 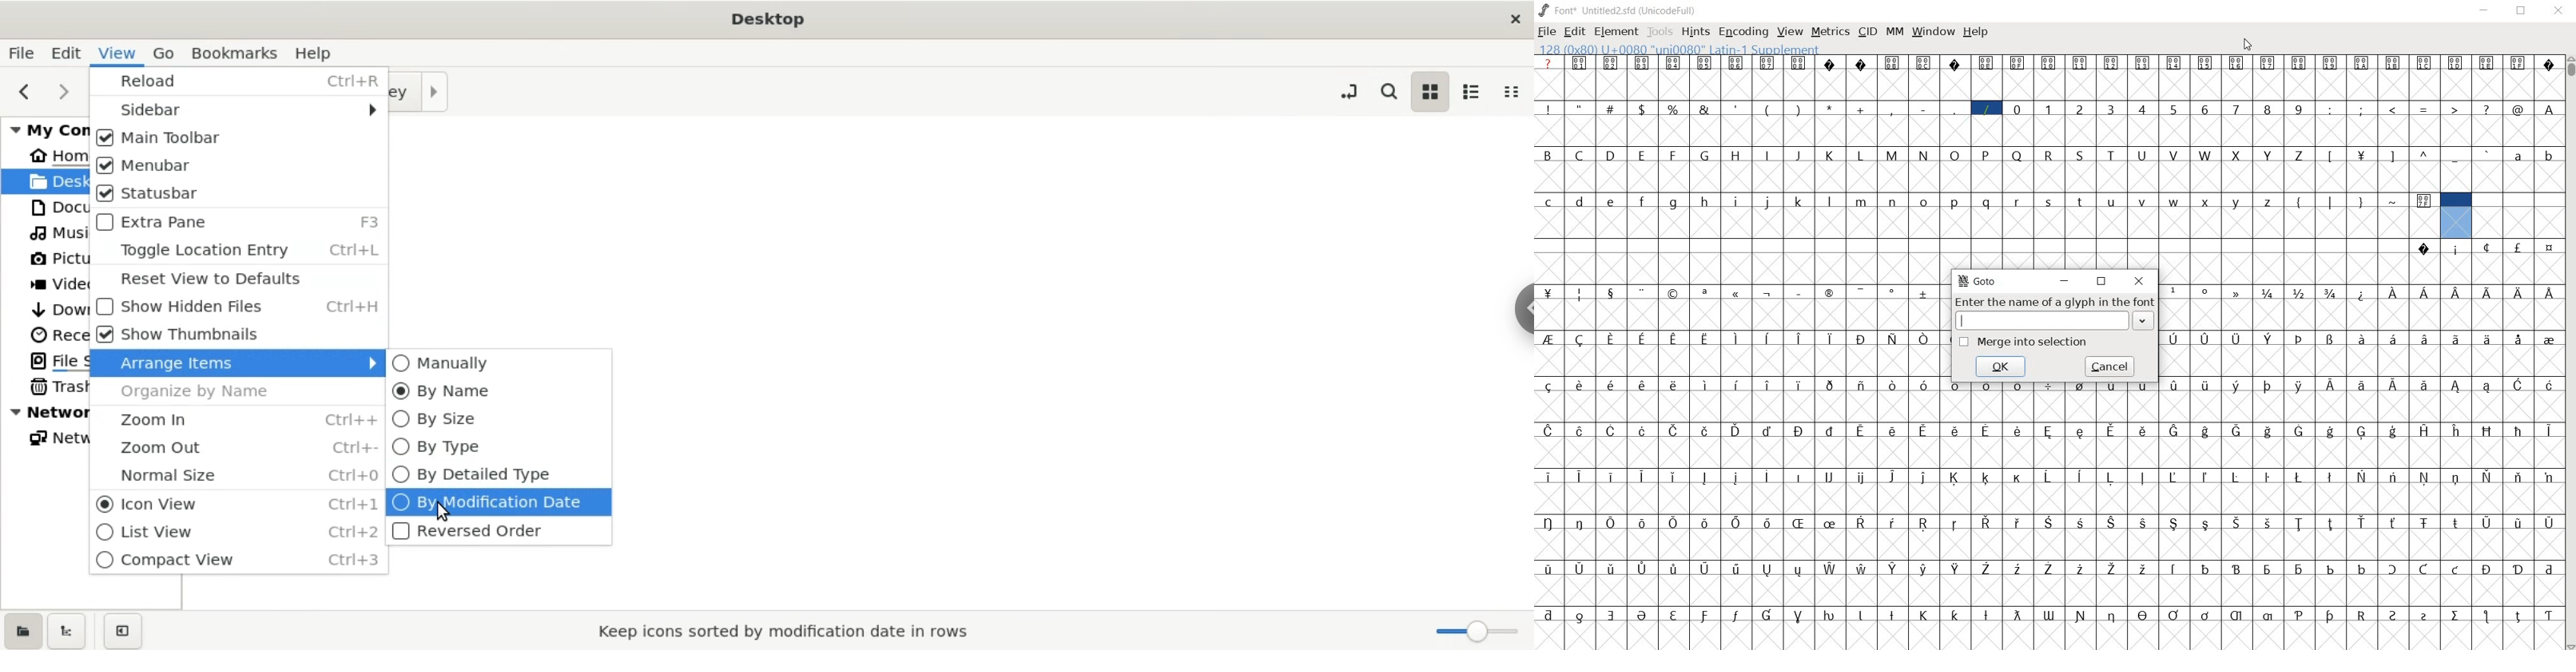 I want to click on manually, so click(x=495, y=360).